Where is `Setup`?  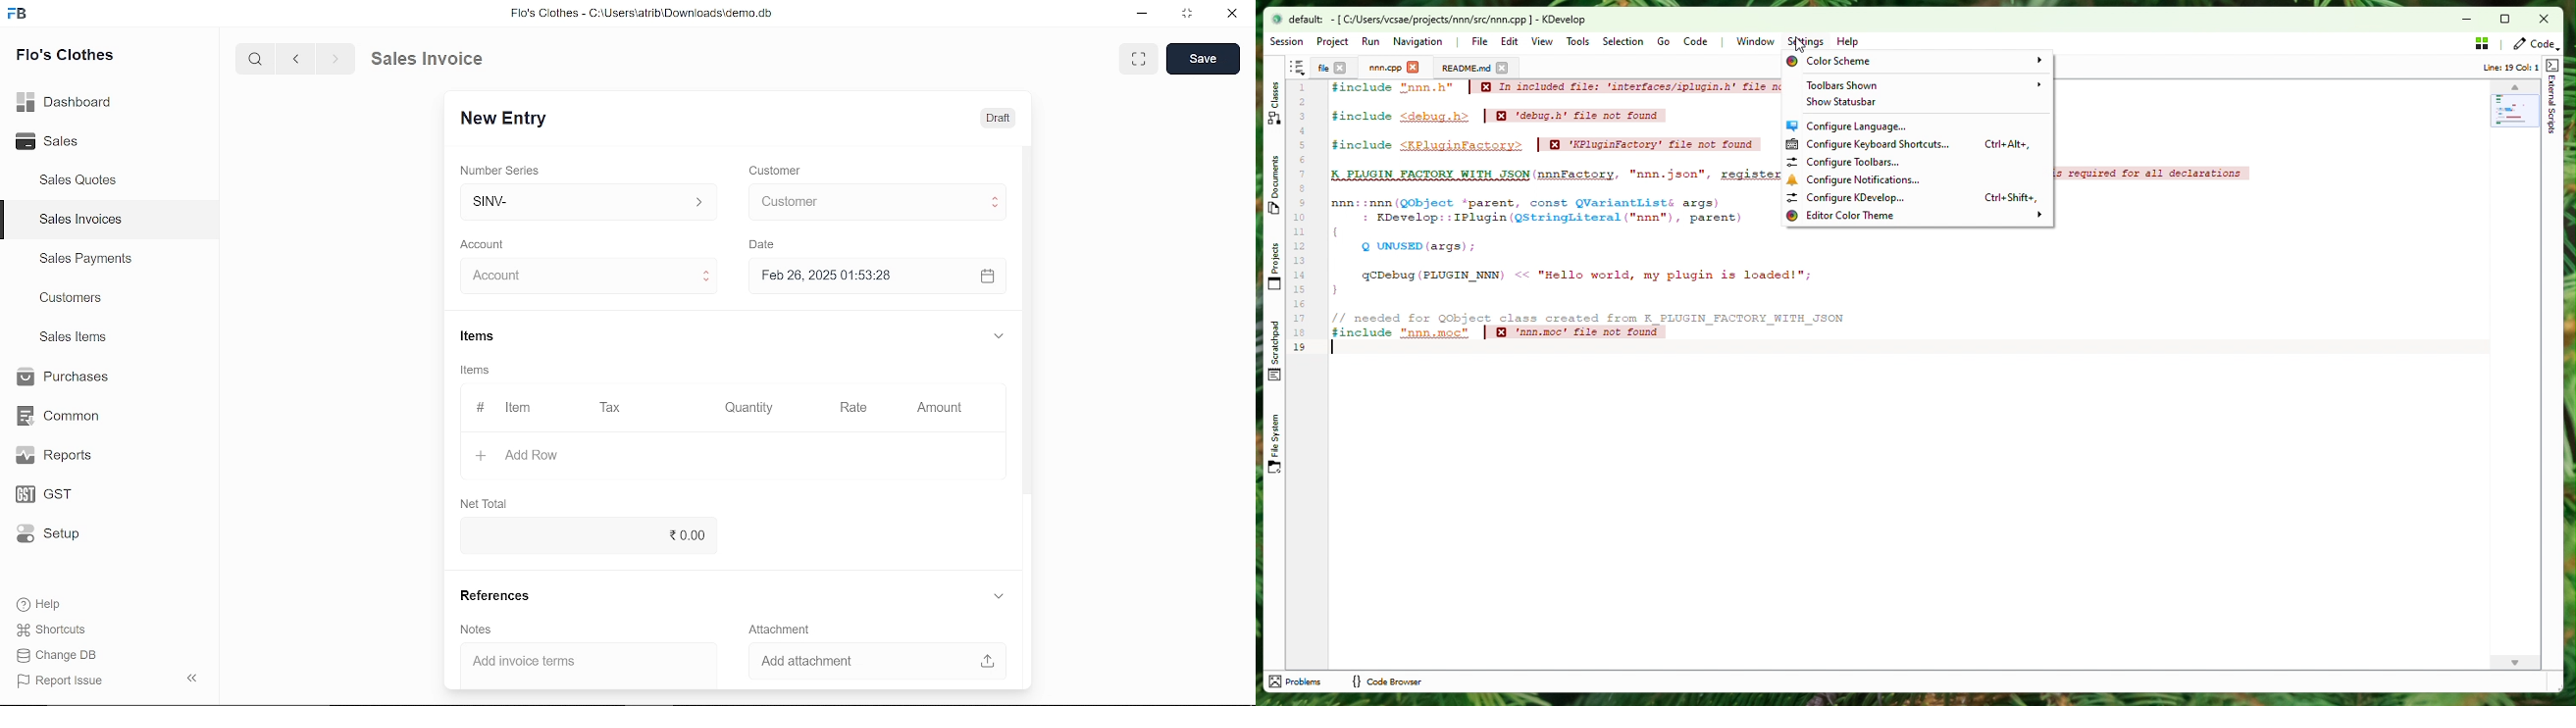 Setup is located at coordinates (62, 535).